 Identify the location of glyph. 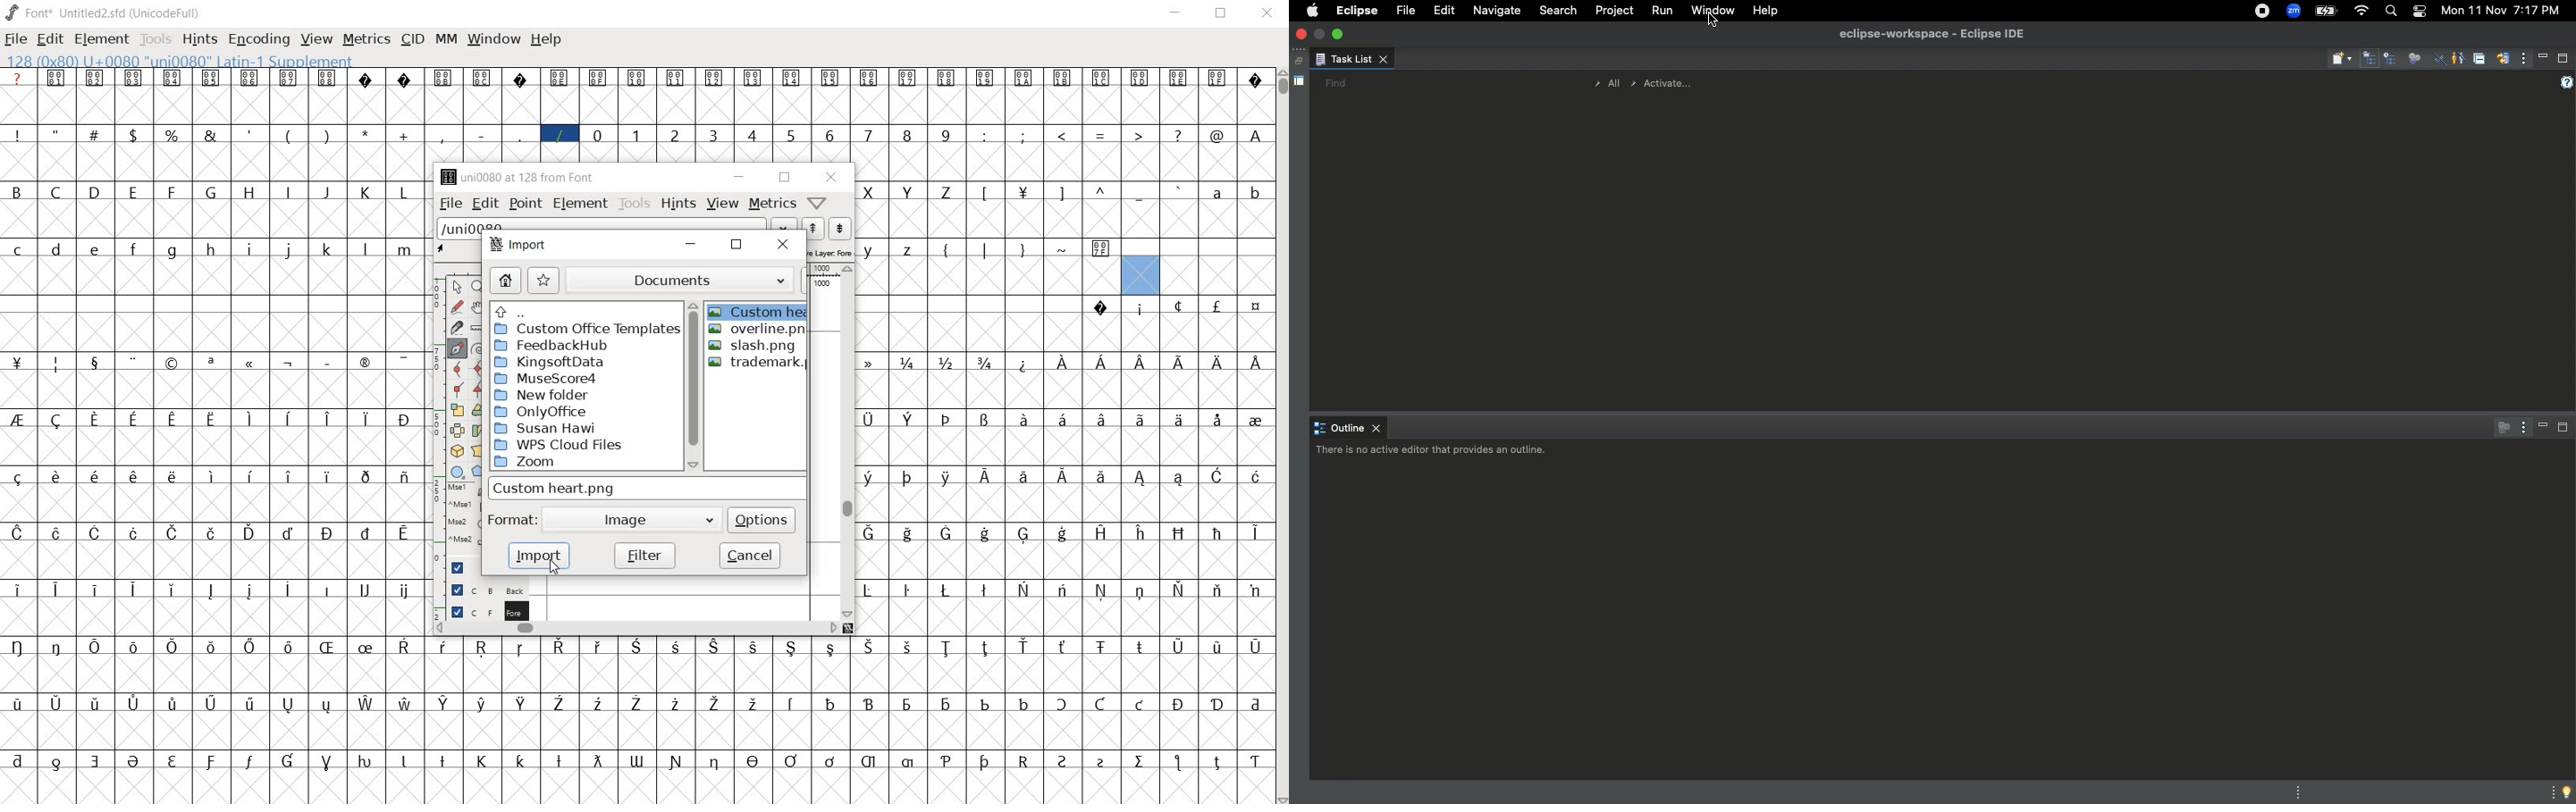
(250, 79).